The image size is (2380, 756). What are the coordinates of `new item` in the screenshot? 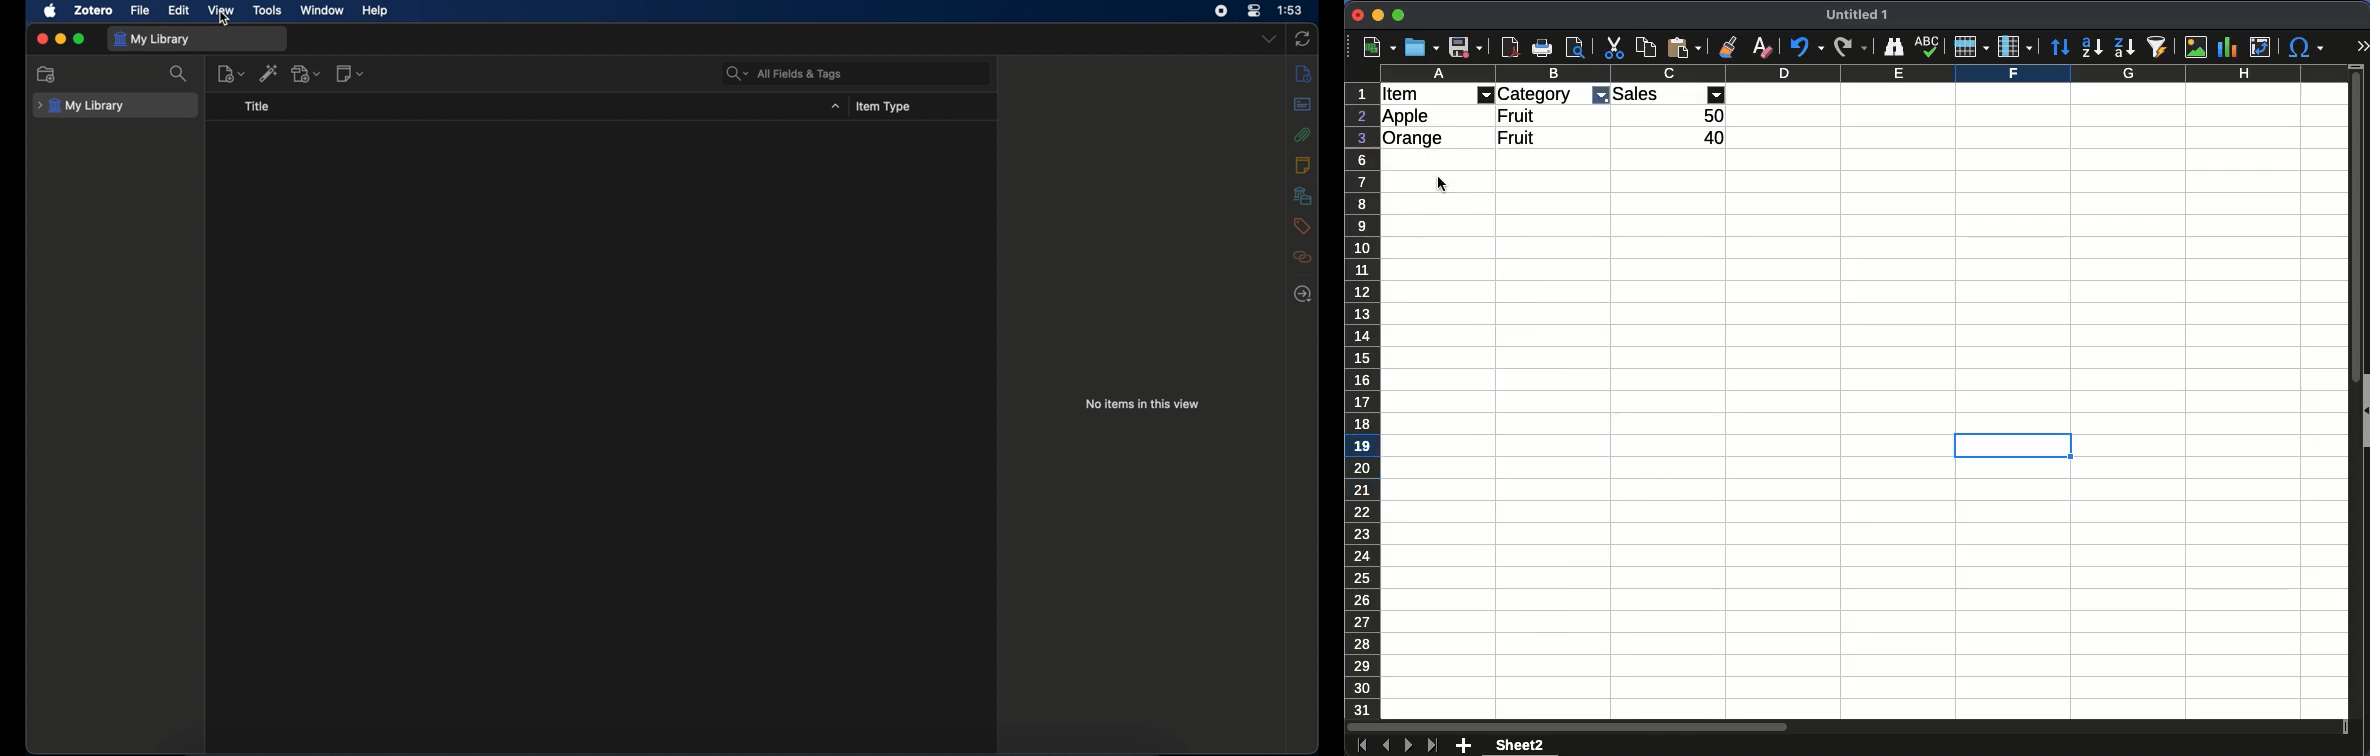 It's located at (231, 74).